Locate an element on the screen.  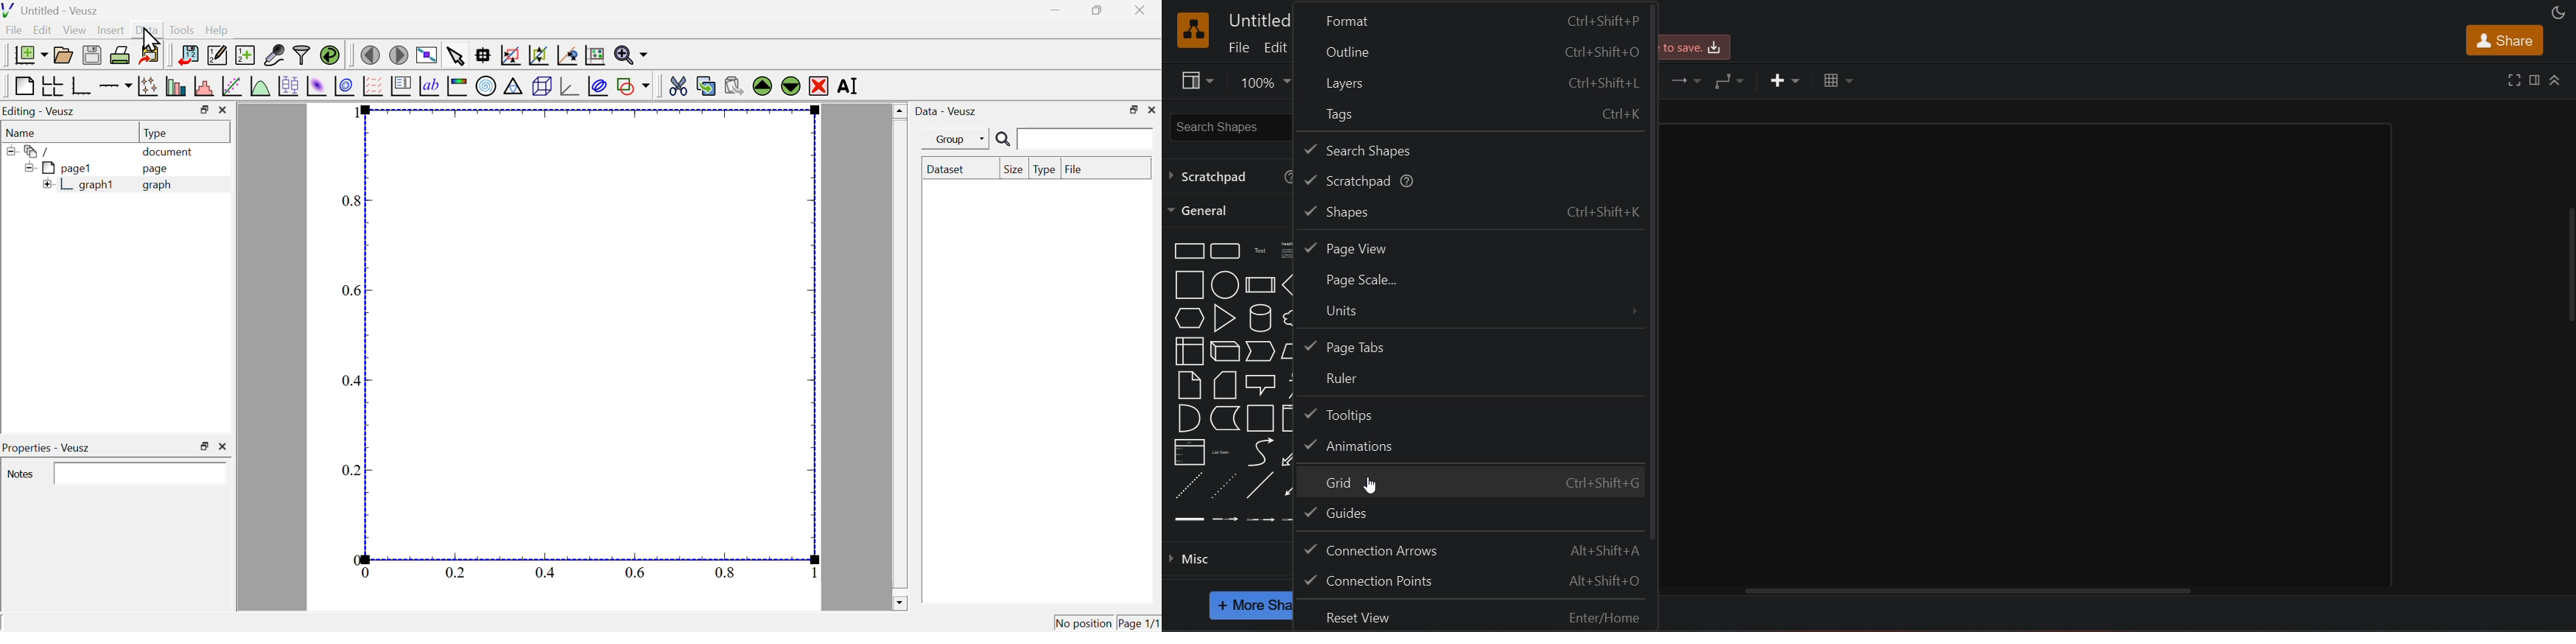
type is located at coordinates (1045, 170).